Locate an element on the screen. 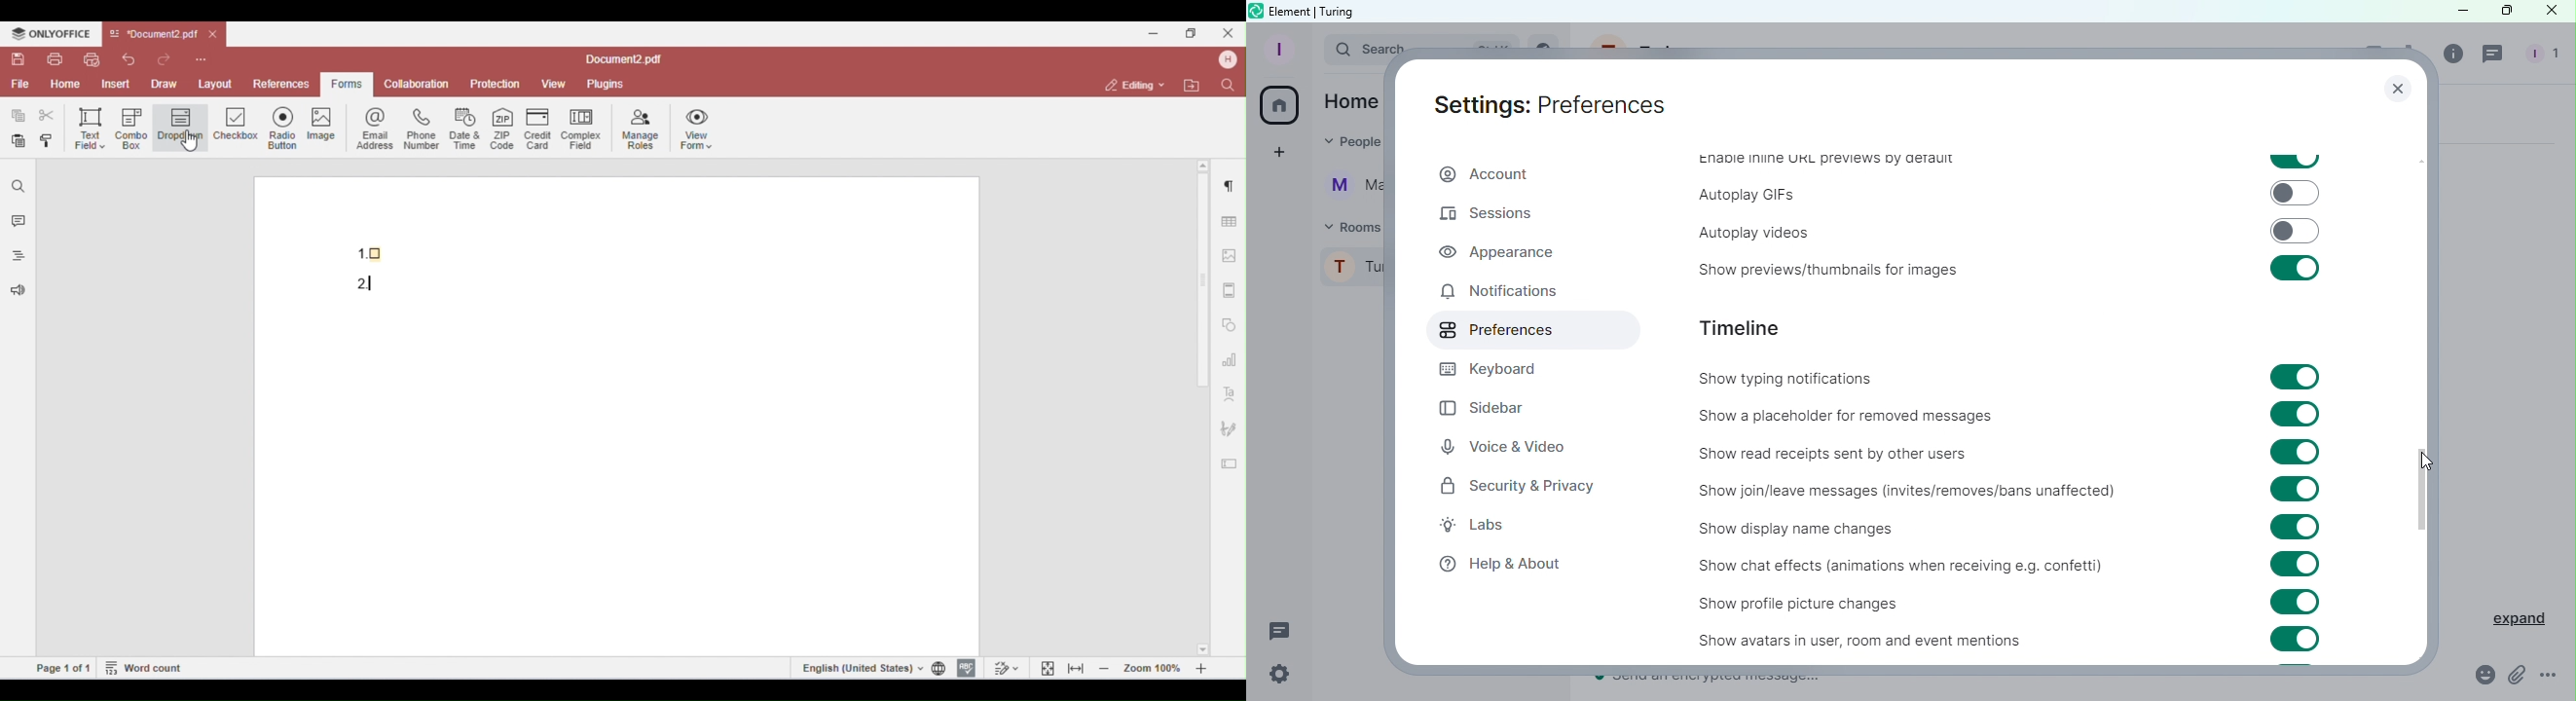 Image resolution: width=2576 pixels, height=728 pixels. Show preview/thumbnails for images is located at coordinates (1821, 272).